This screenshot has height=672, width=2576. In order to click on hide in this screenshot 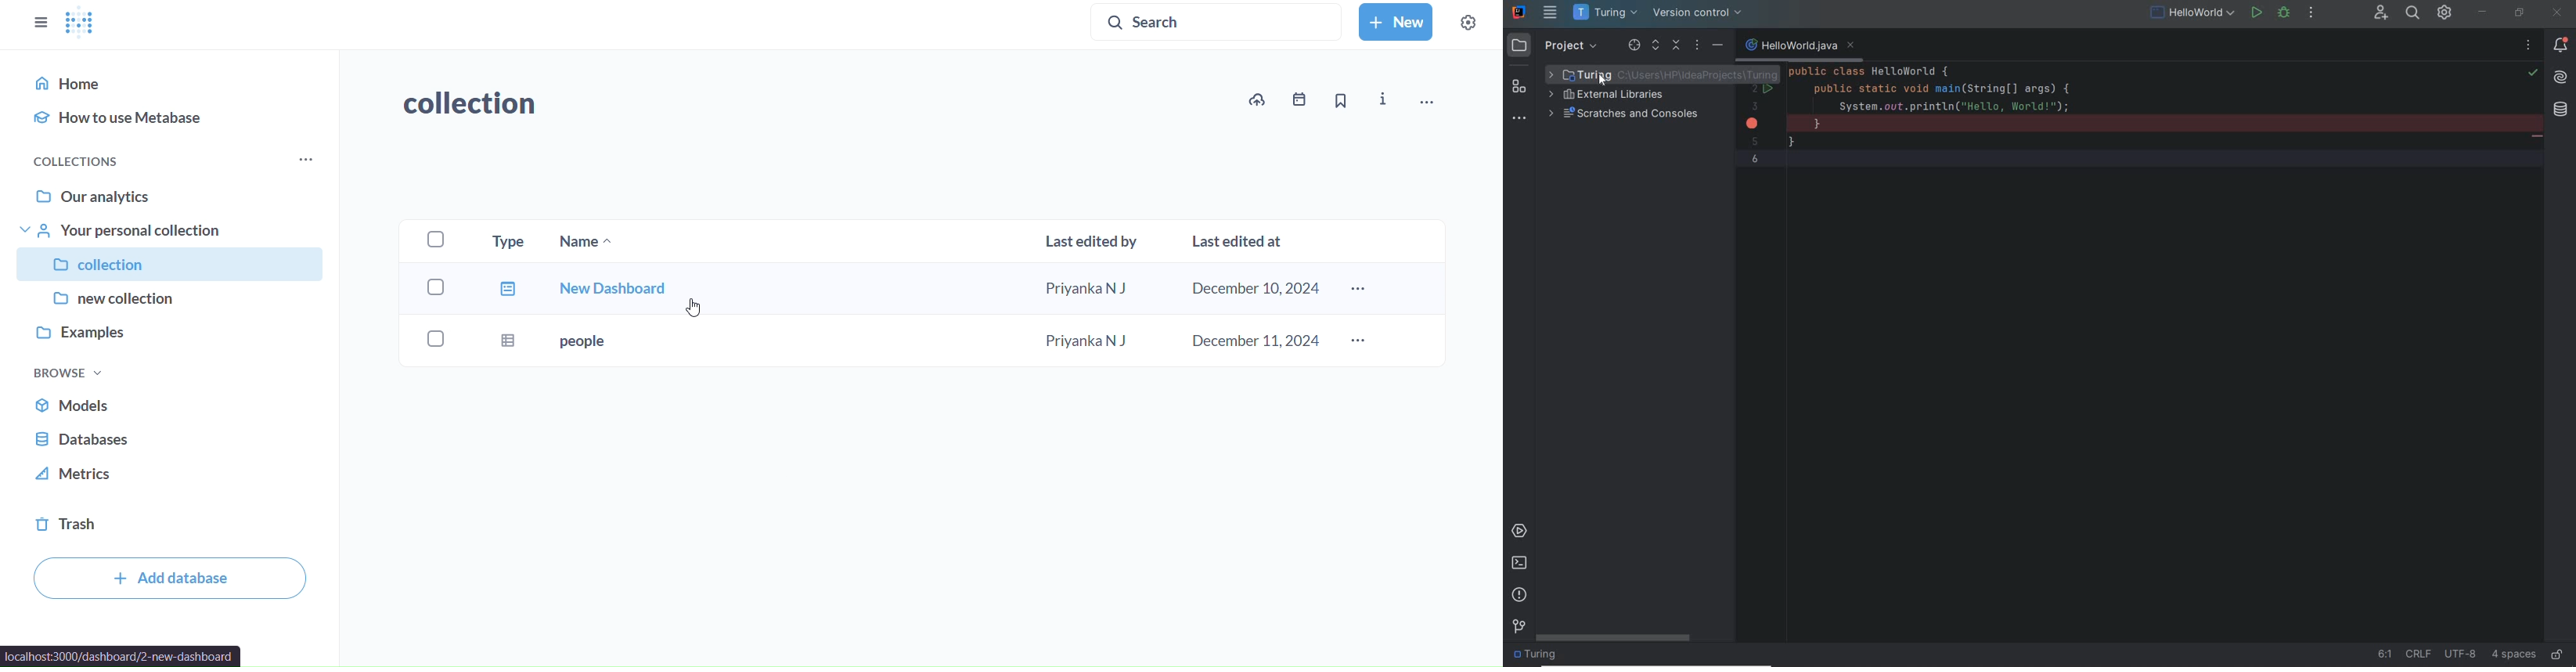, I will do `click(1718, 44)`.